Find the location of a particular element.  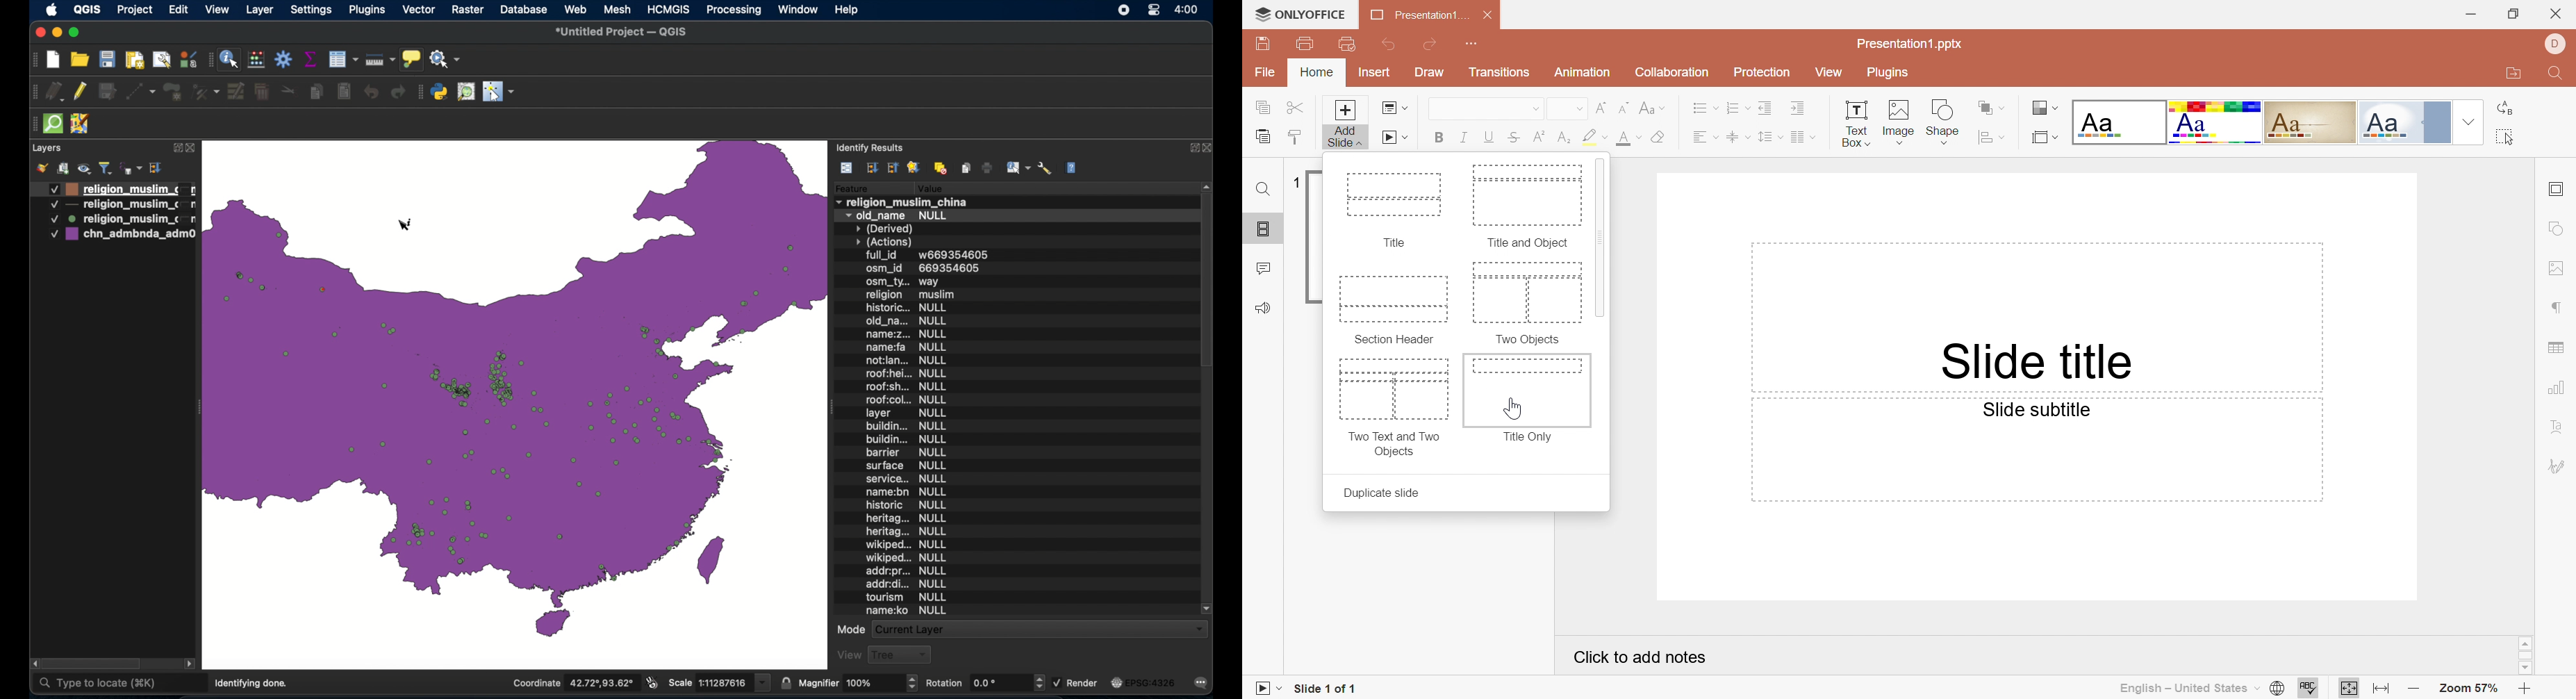

Change slide layout is located at coordinates (1394, 108).